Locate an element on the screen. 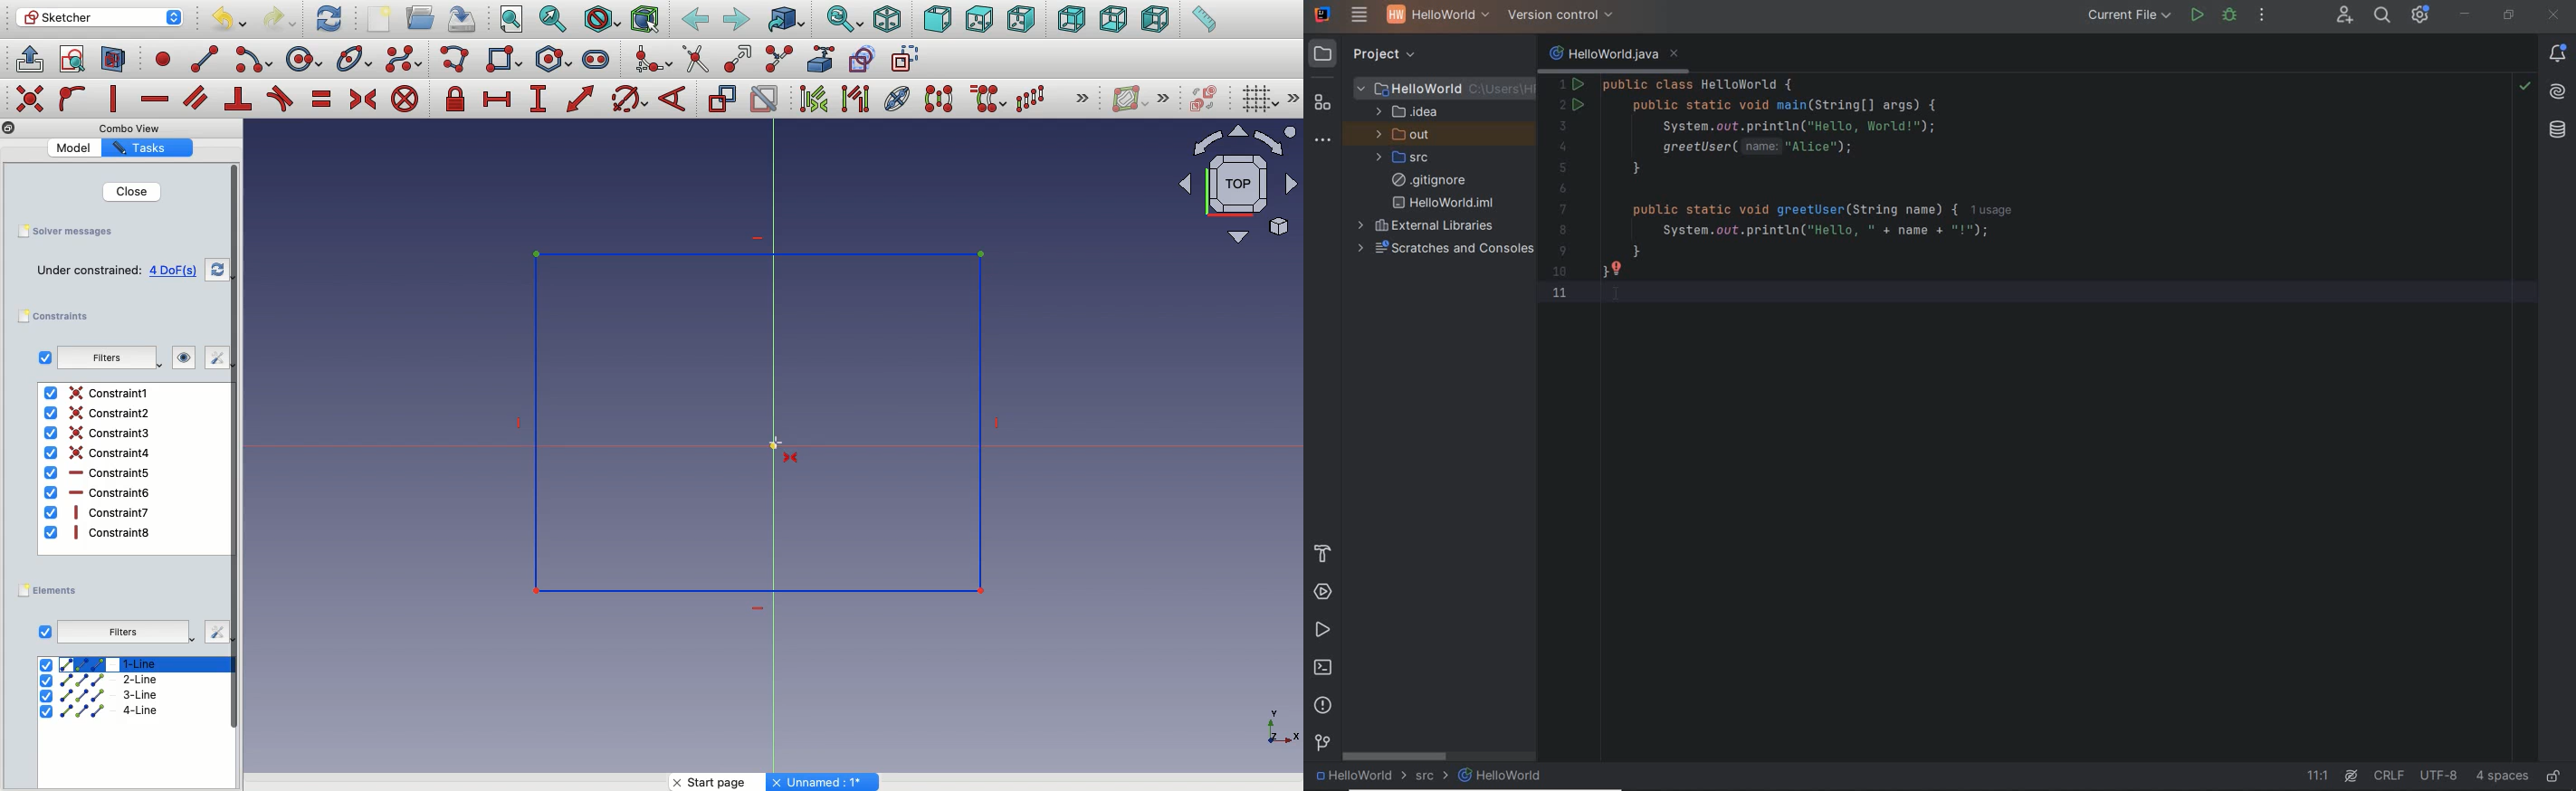 The height and width of the screenshot is (812, 2576). Constraint7 is located at coordinates (98, 511).